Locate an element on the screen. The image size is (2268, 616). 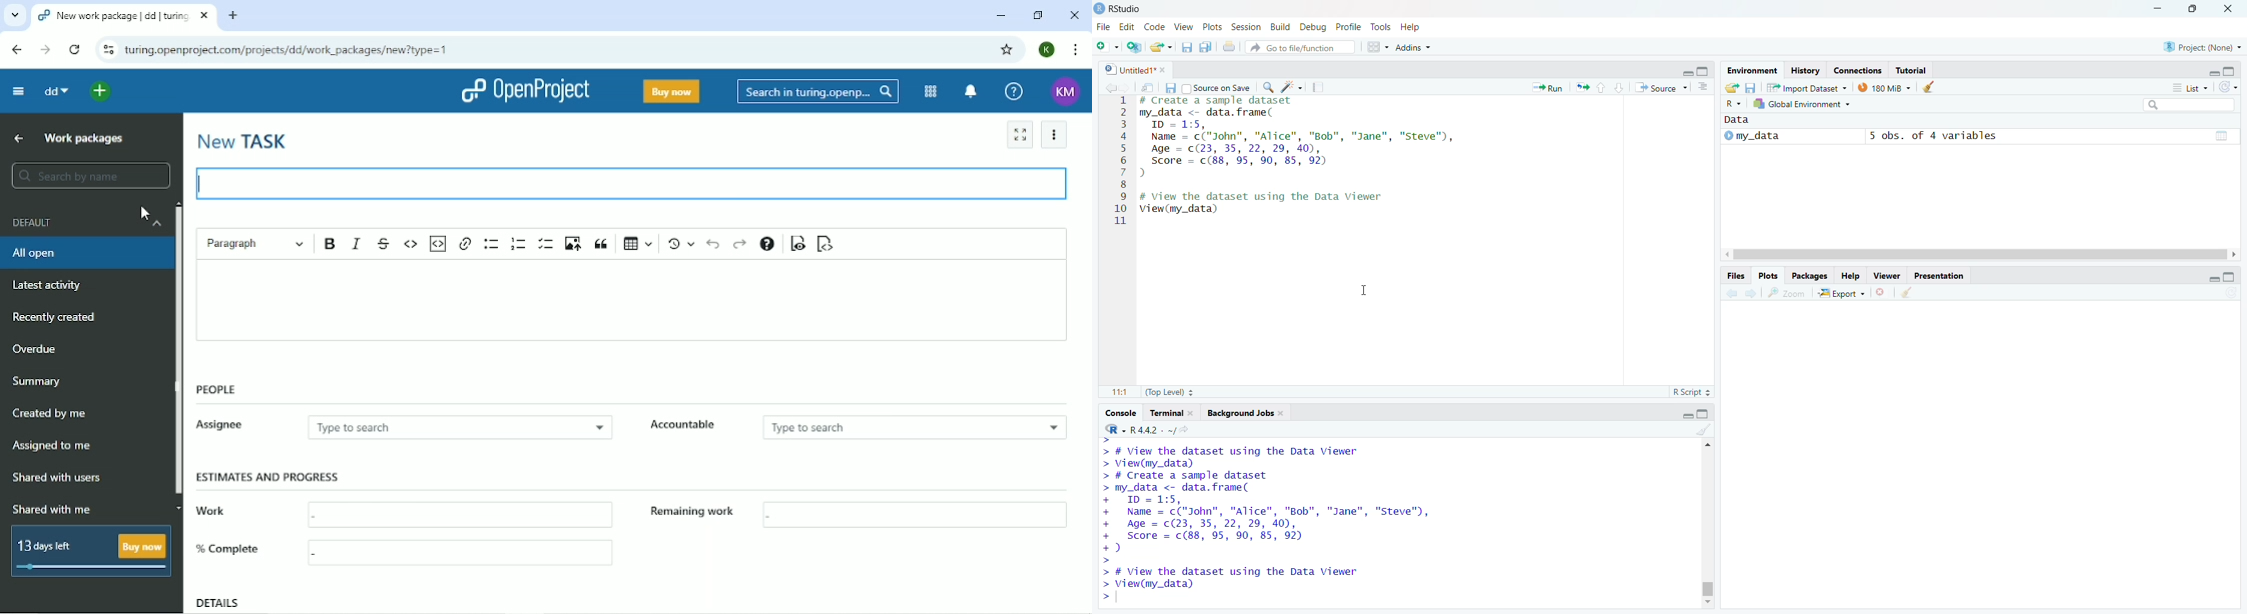
List of the objects in the Environment is located at coordinates (2230, 88).